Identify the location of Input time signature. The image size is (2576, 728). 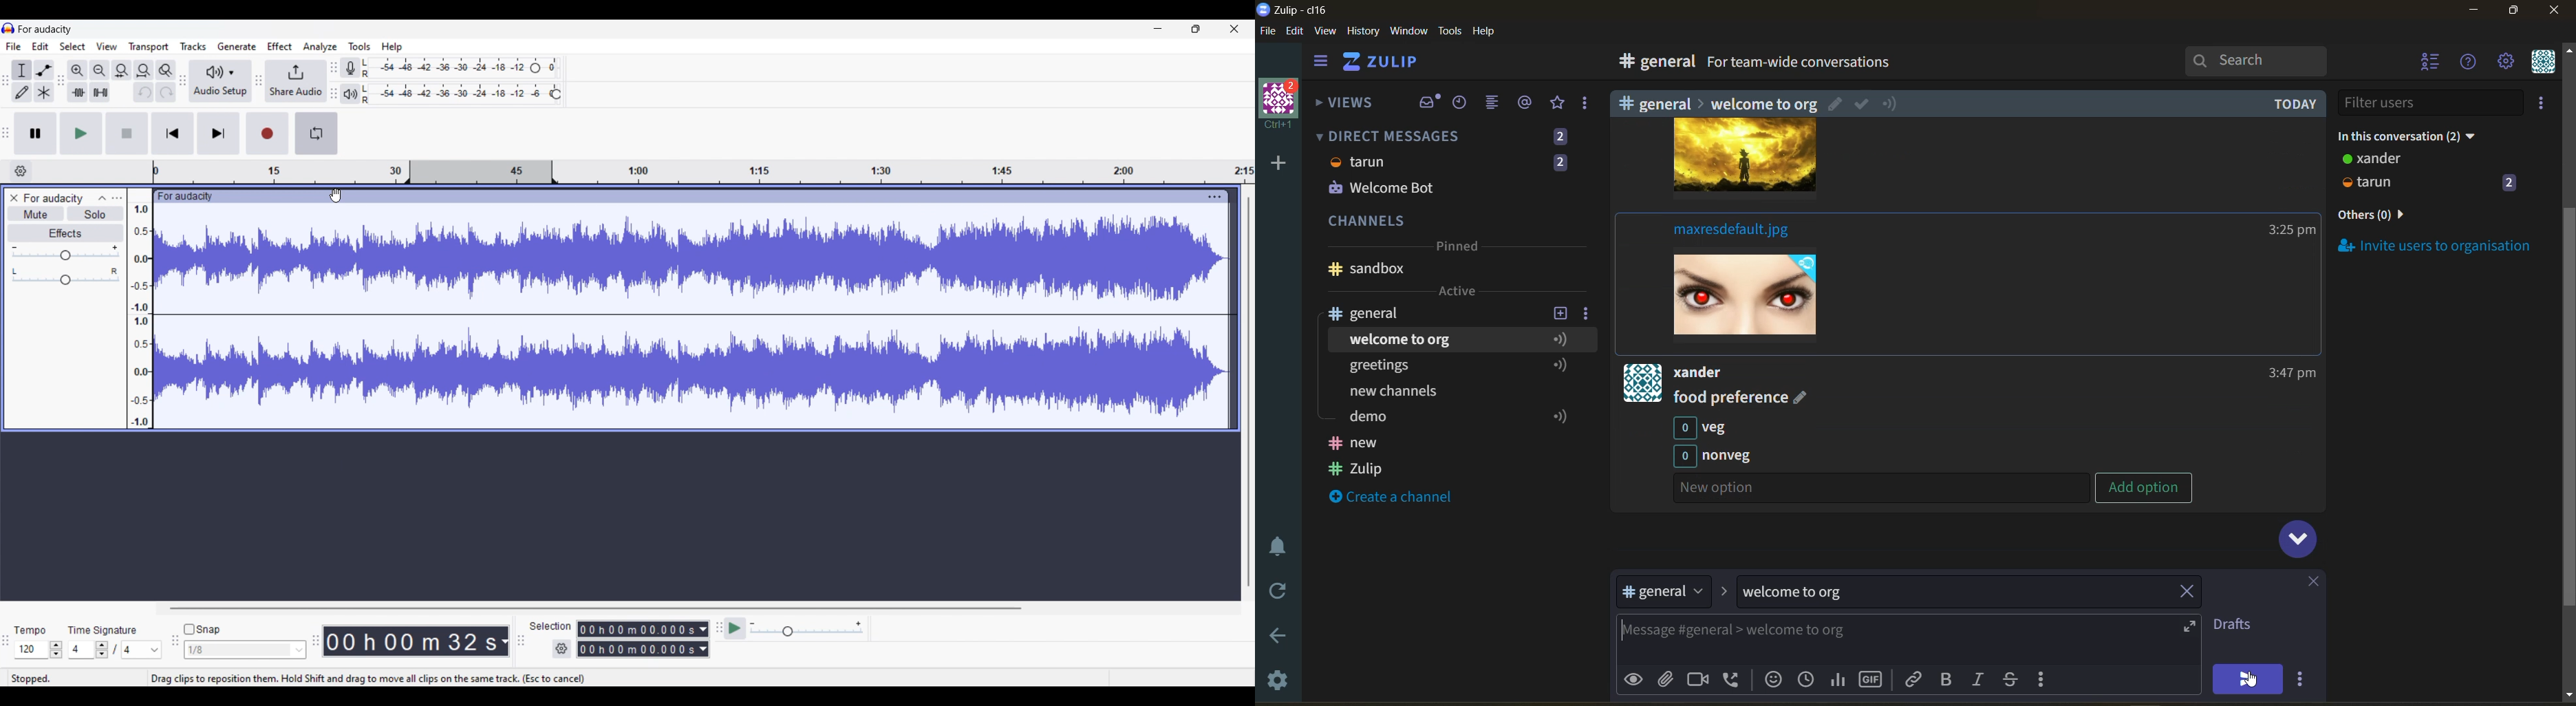
(80, 648).